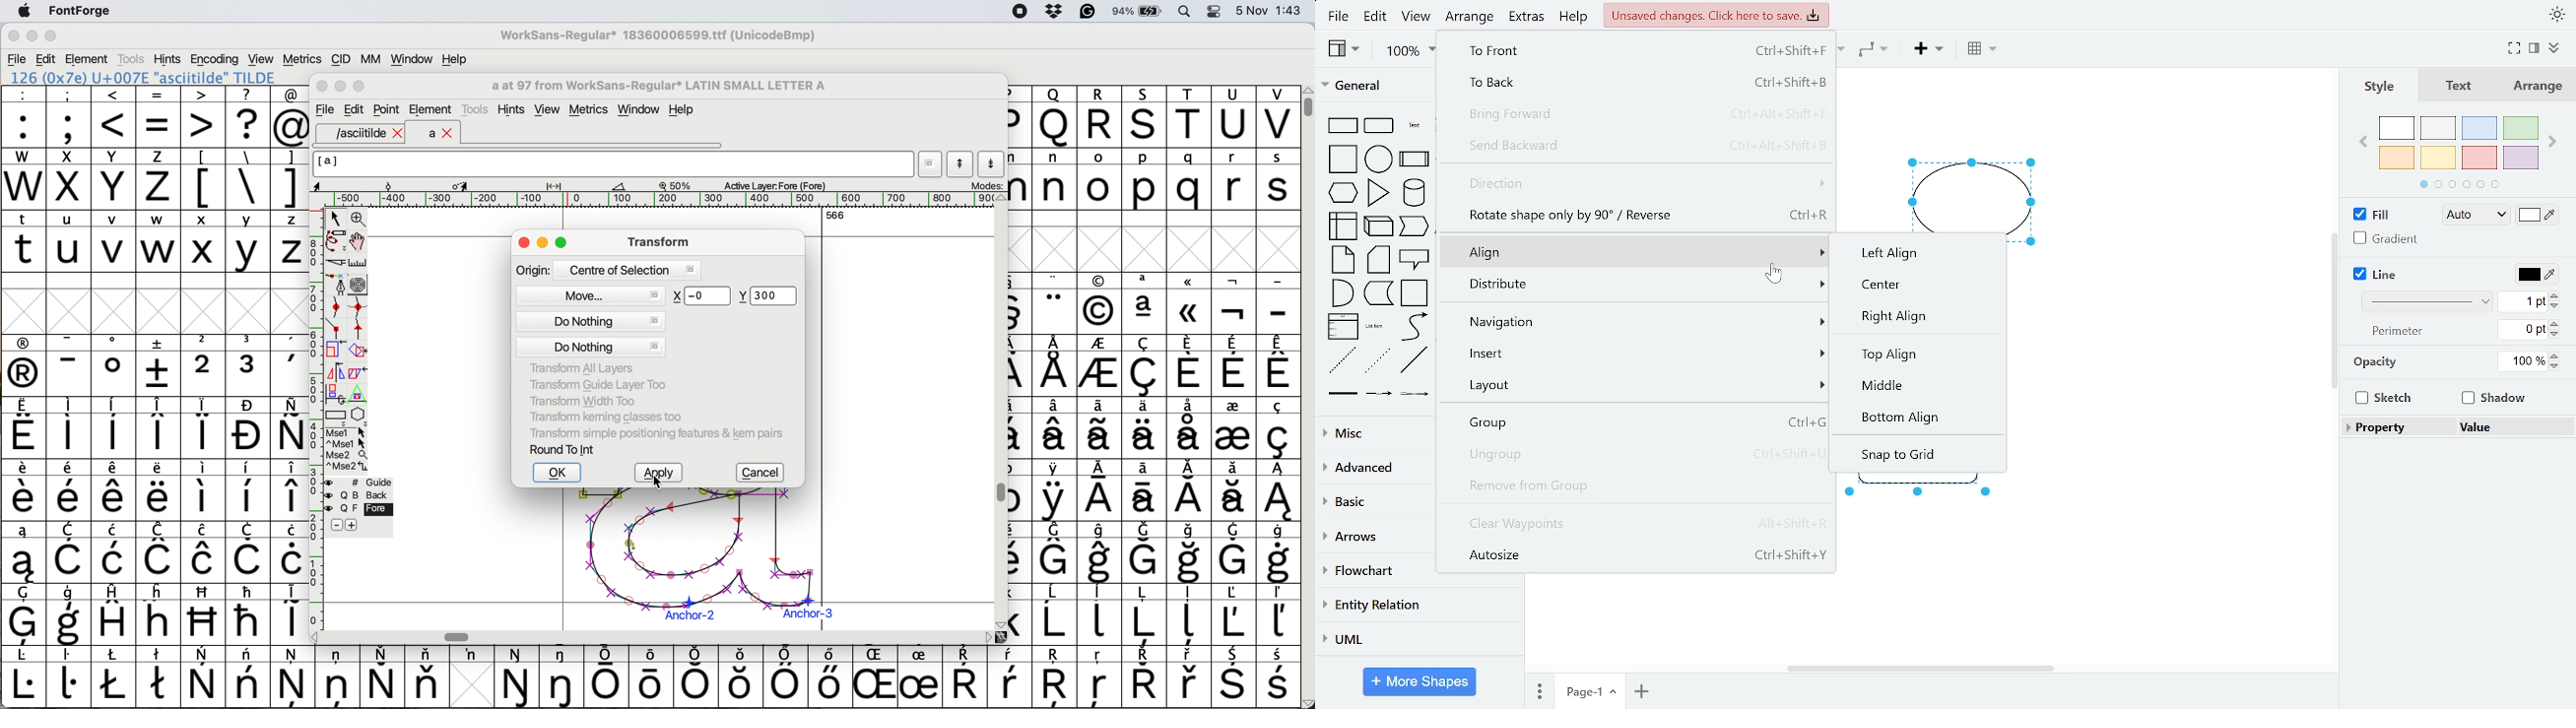 This screenshot has width=2576, height=728. I want to click on format, so click(2534, 48).